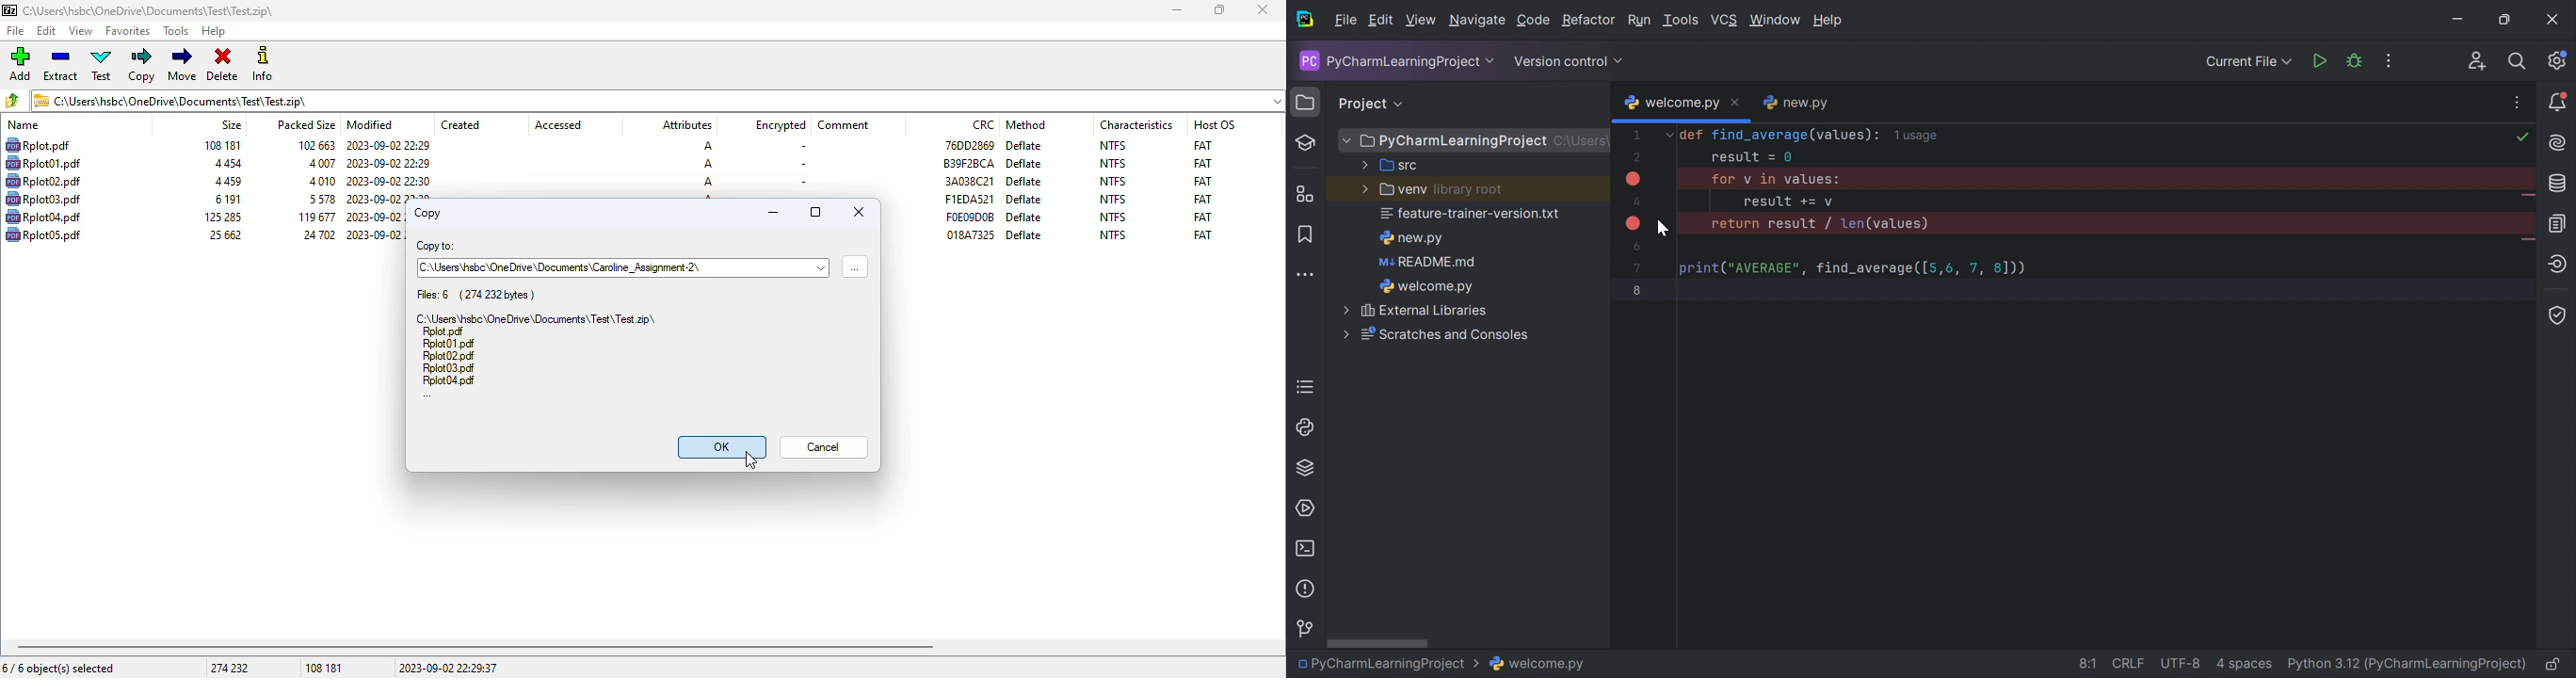  What do you see at coordinates (1789, 202) in the screenshot?
I see `result =+=v` at bounding box center [1789, 202].